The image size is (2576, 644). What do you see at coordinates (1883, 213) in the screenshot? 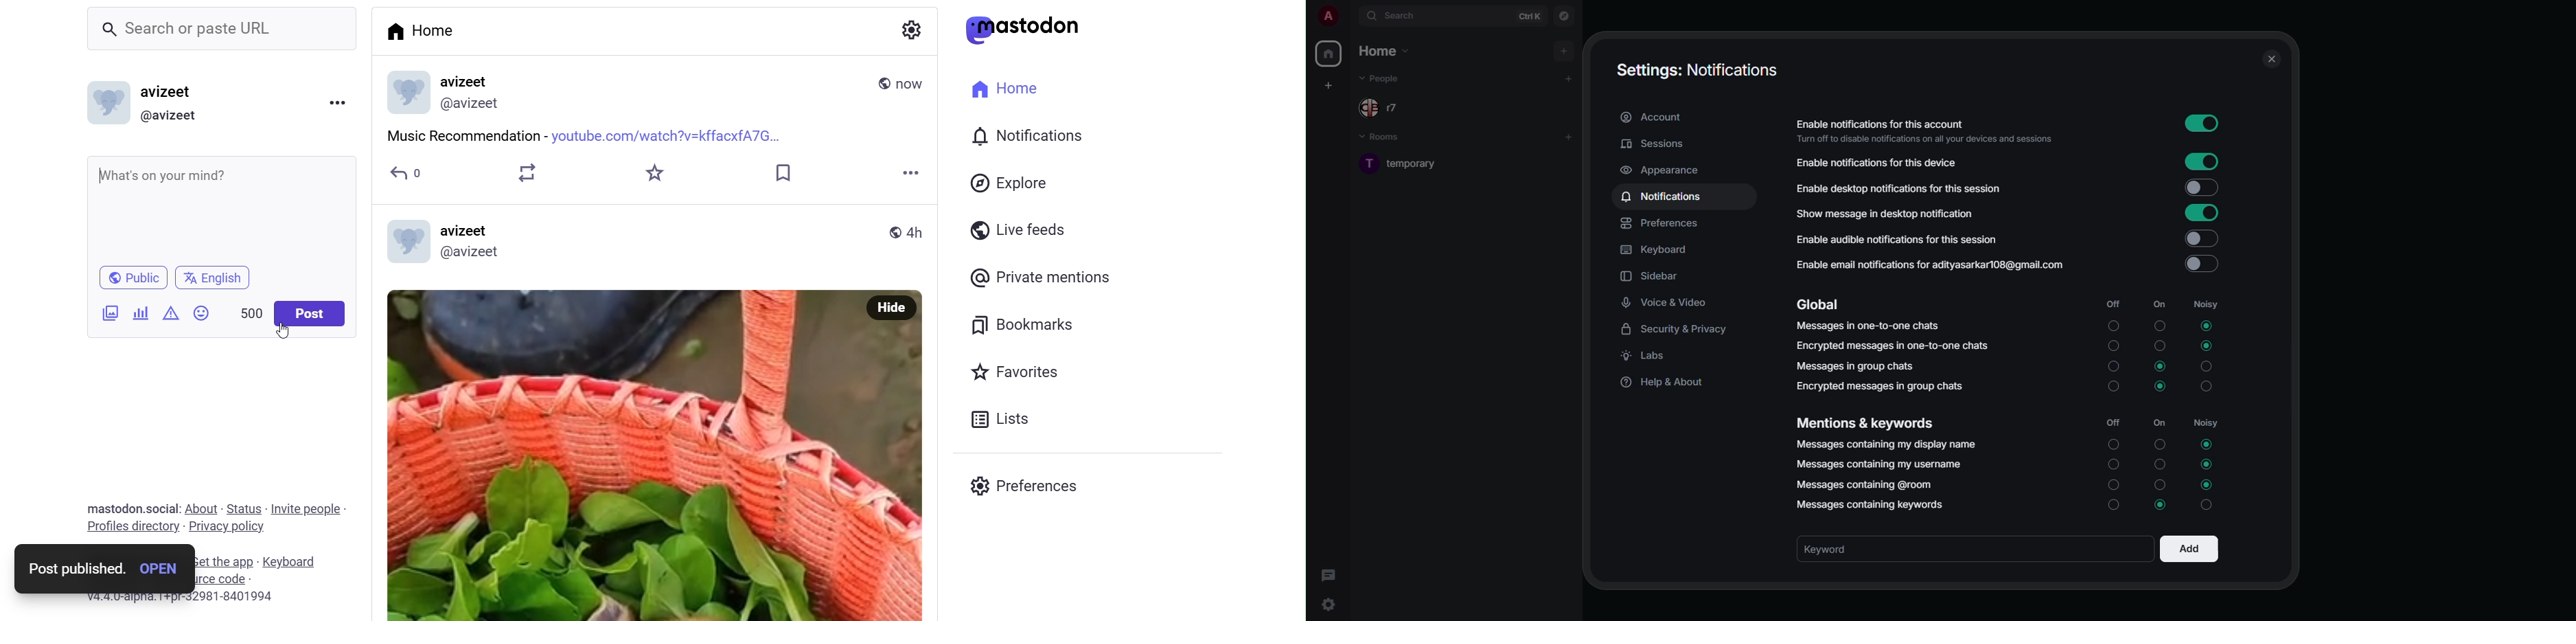
I see `show message in desktop notification` at bounding box center [1883, 213].